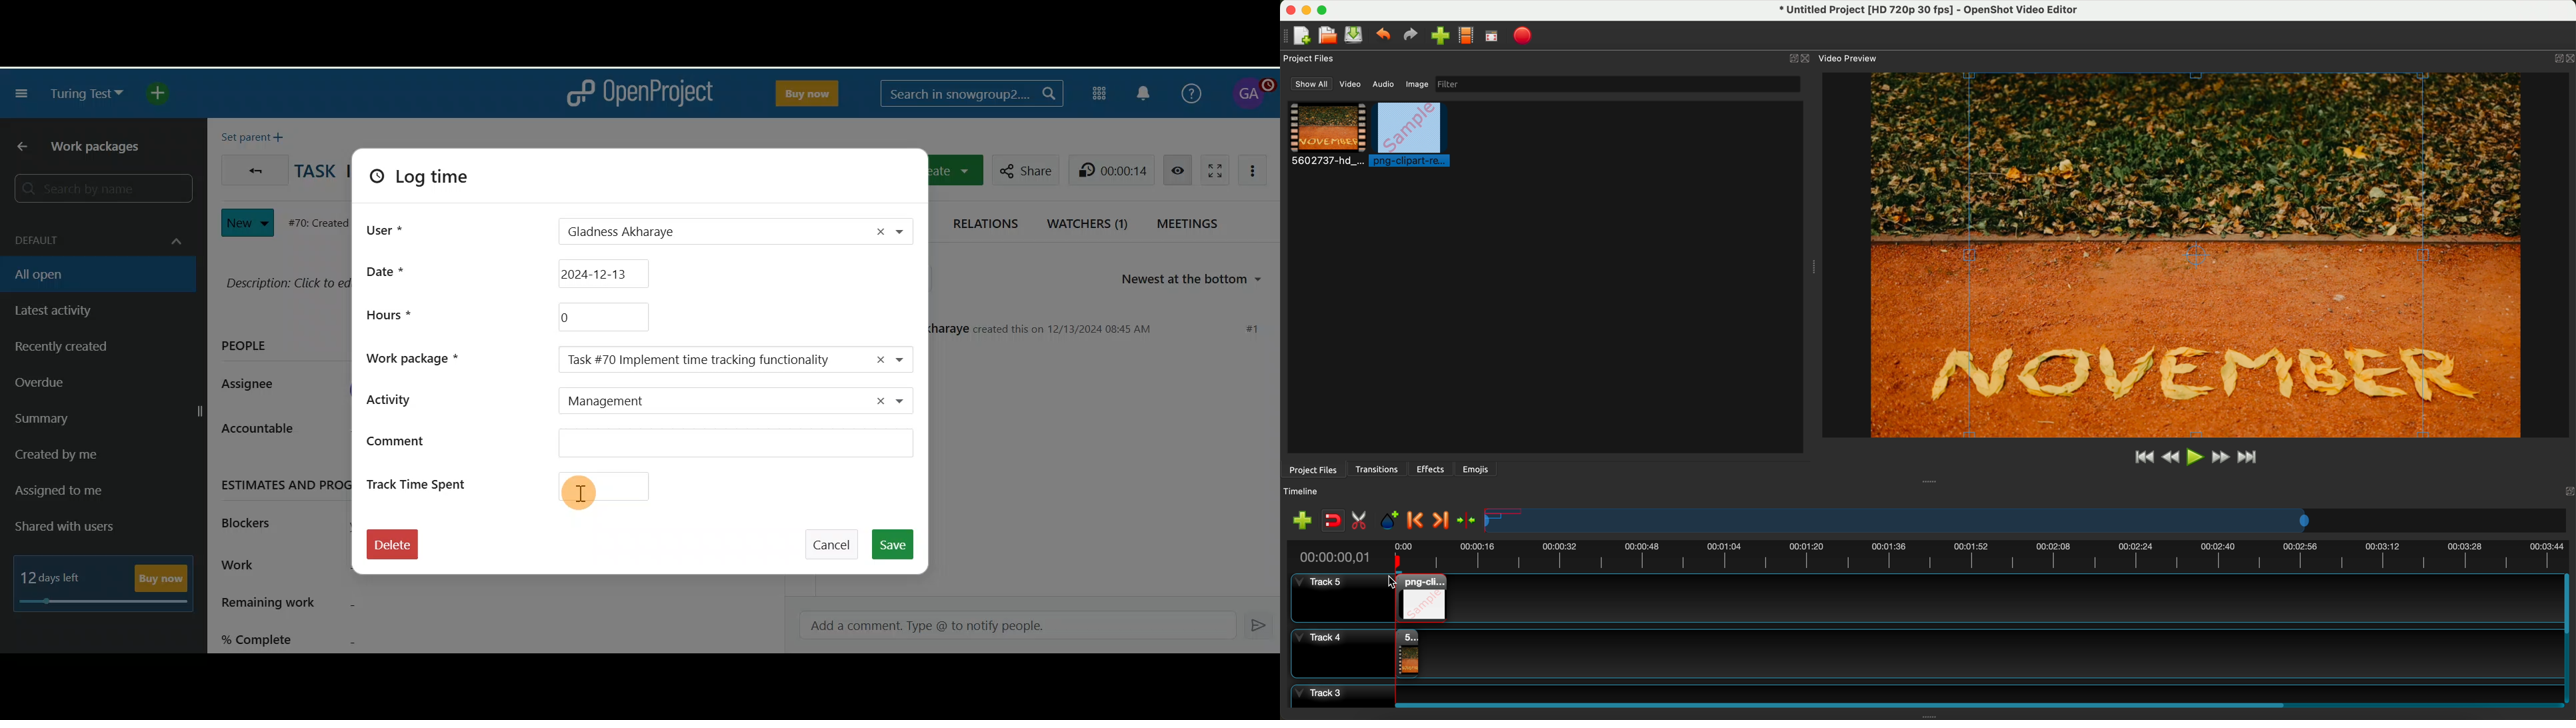 This screenshot has width=2576, height=728. Describe the element at coordinates (1251, 94) in the screenshot. I see `Account name` at that location.